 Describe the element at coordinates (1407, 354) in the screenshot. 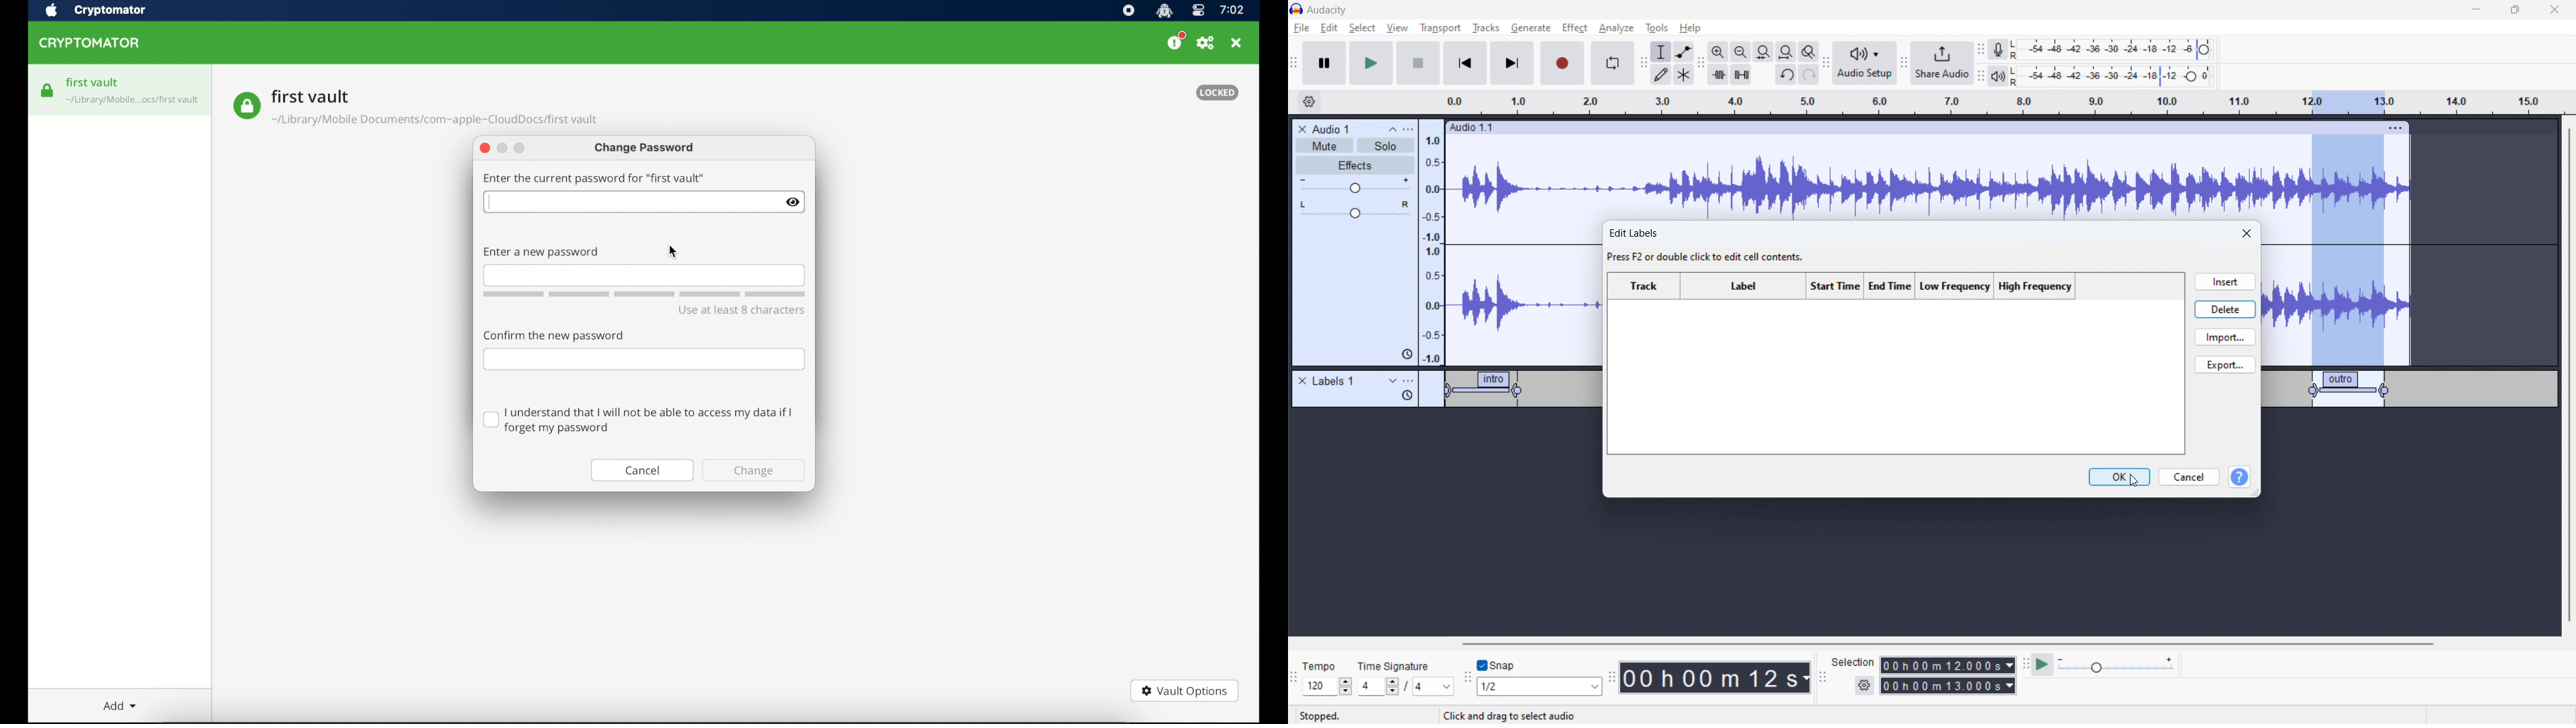

I see `history` at that location.